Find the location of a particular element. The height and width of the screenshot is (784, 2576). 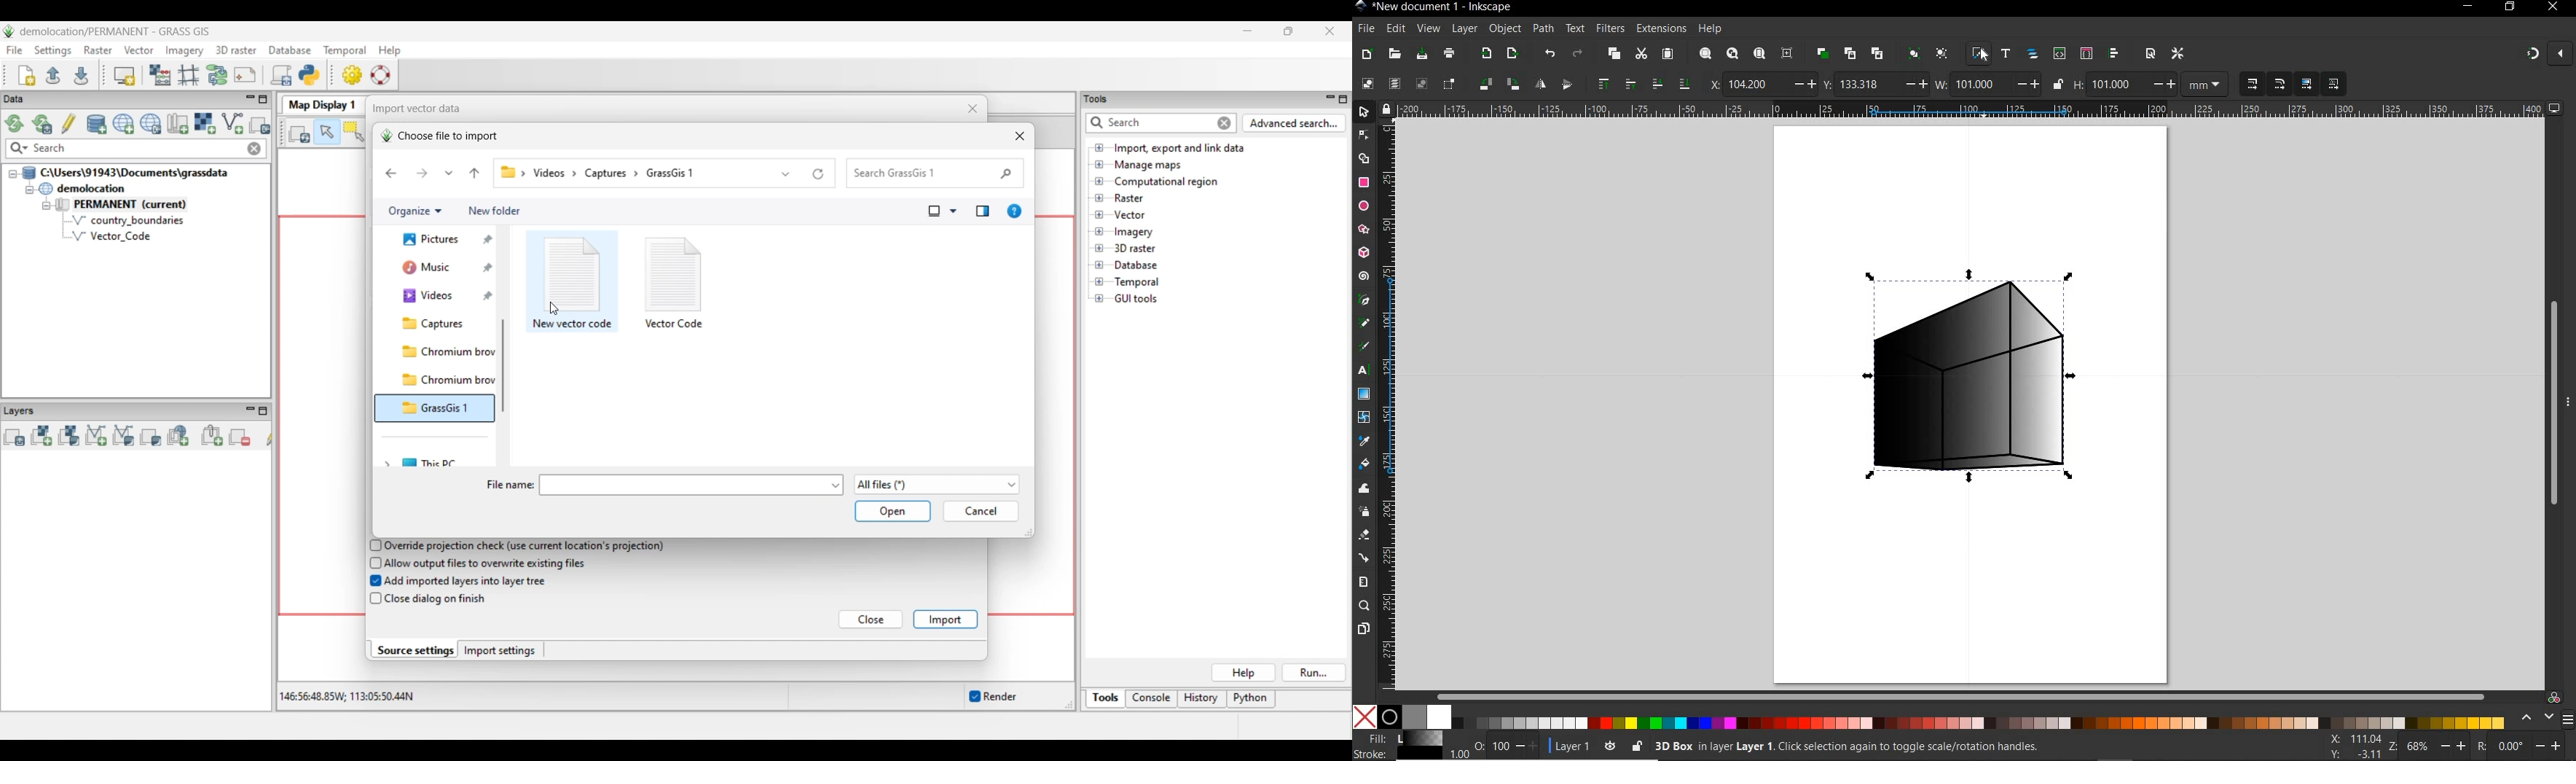

OBJECT is located at coordinates (1503, 28).